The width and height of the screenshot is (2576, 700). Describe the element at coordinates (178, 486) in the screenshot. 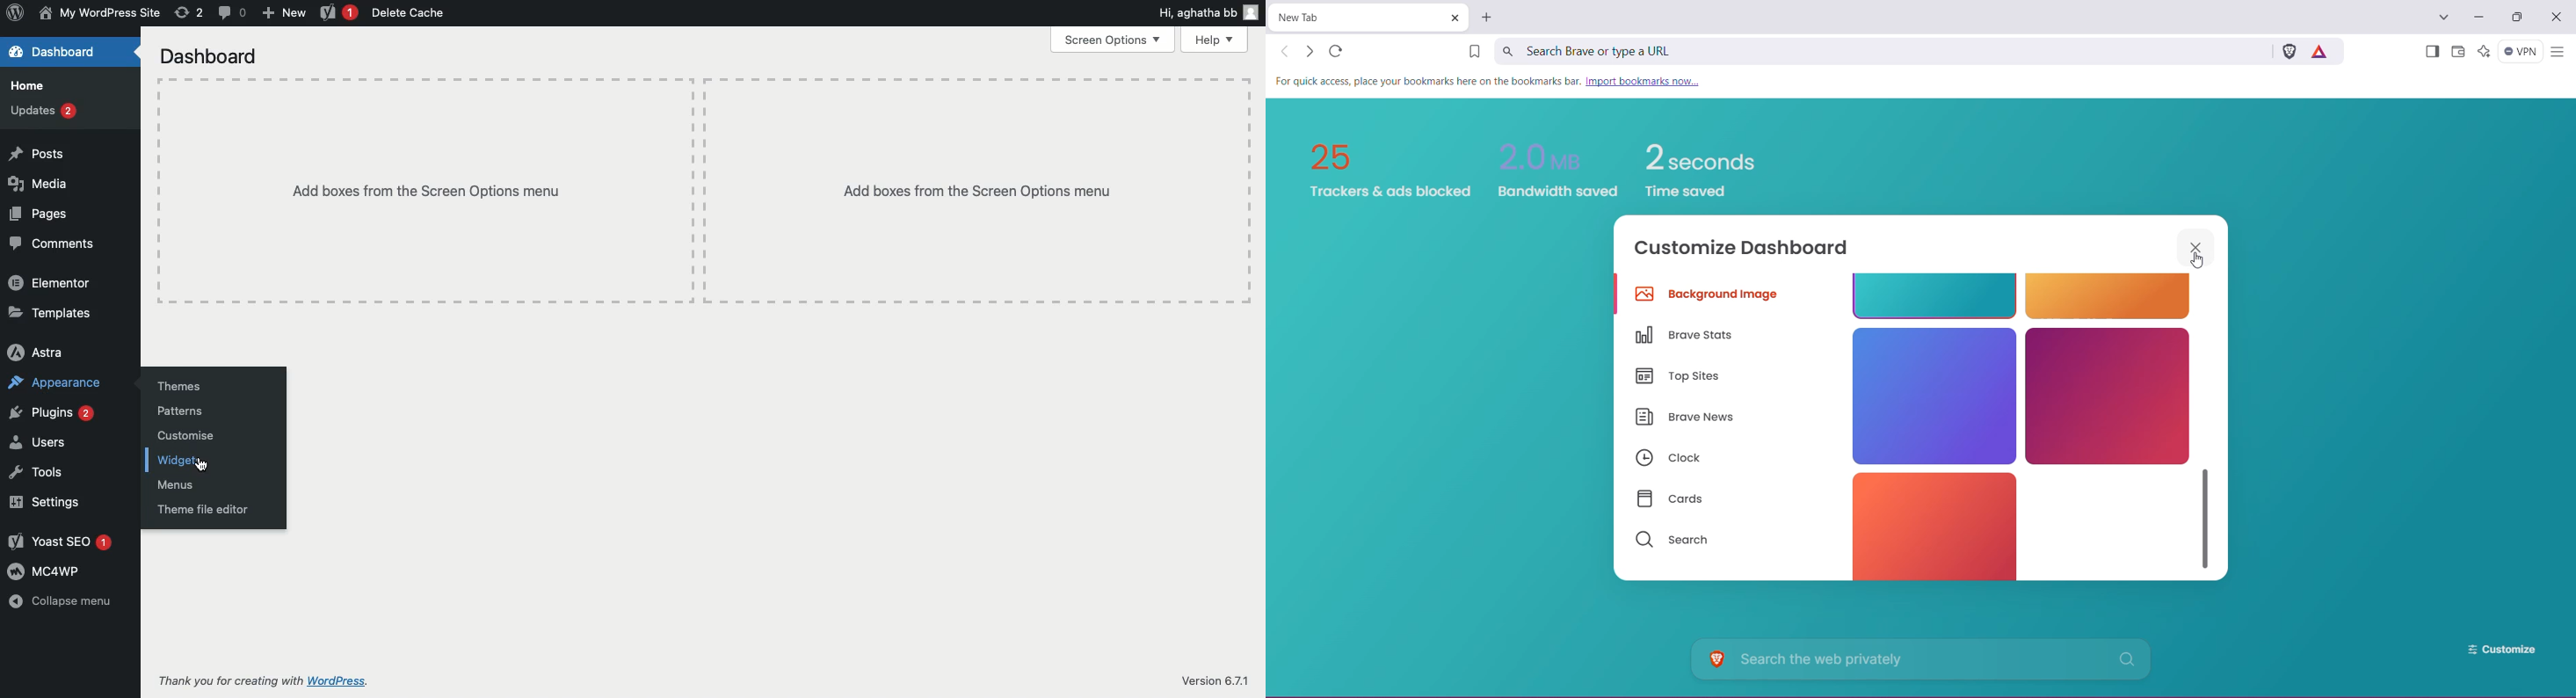

I see `Menus` at that location.